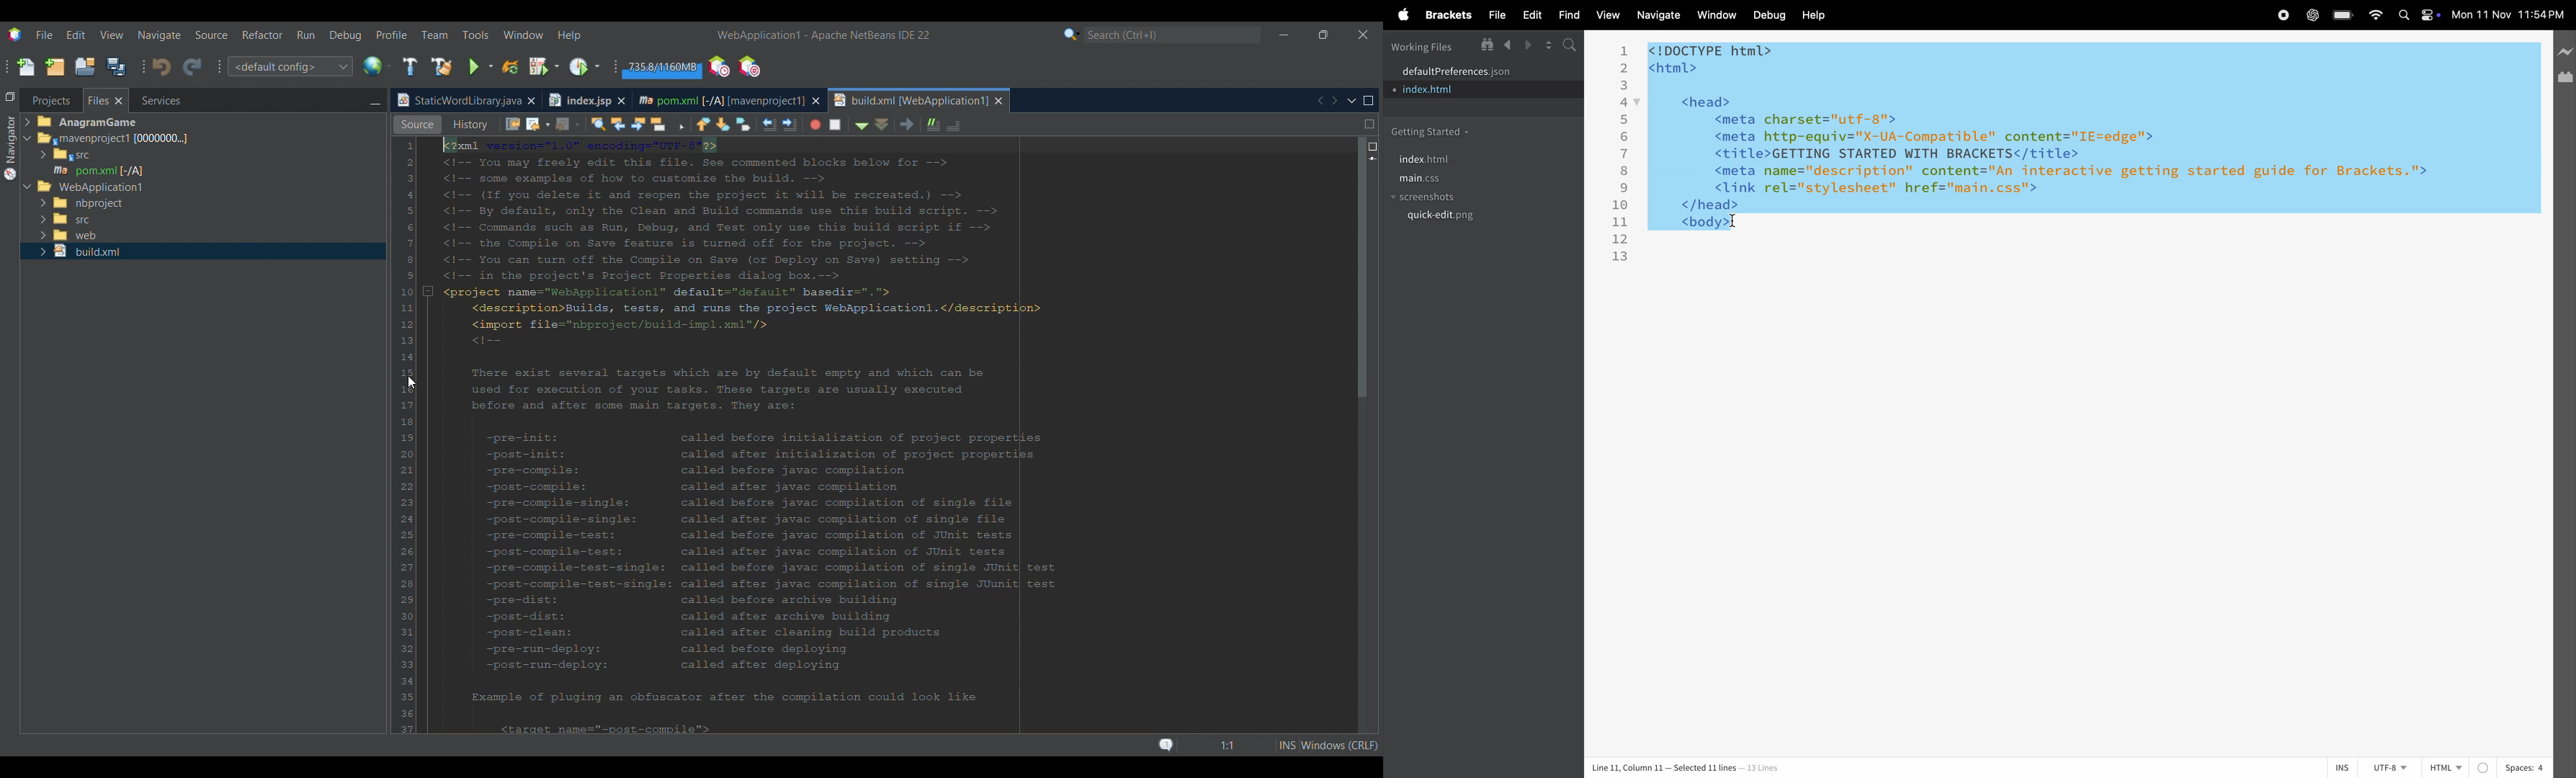 The height and width of the screenshot is (784, 2576). I want to click on Next bookmark, so click(854, 124).